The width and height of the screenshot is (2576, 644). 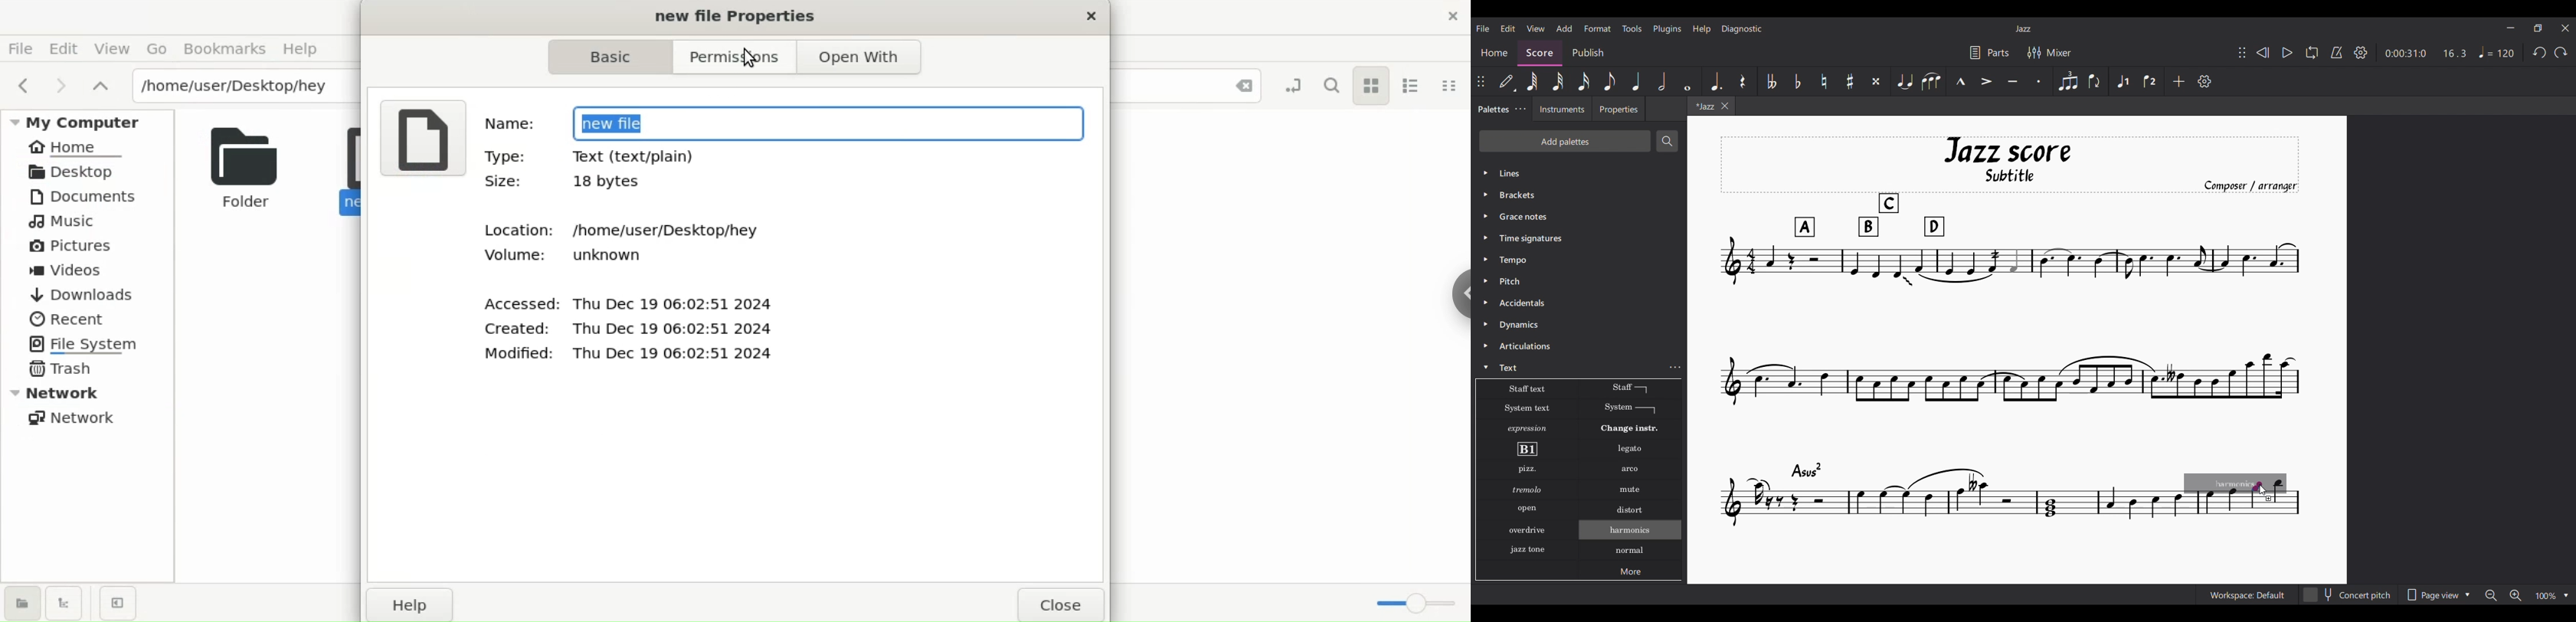 What do you see at coordinates (1372, 87) in the screenshot?
I see `icon view` at bounding box center [1372, 87].